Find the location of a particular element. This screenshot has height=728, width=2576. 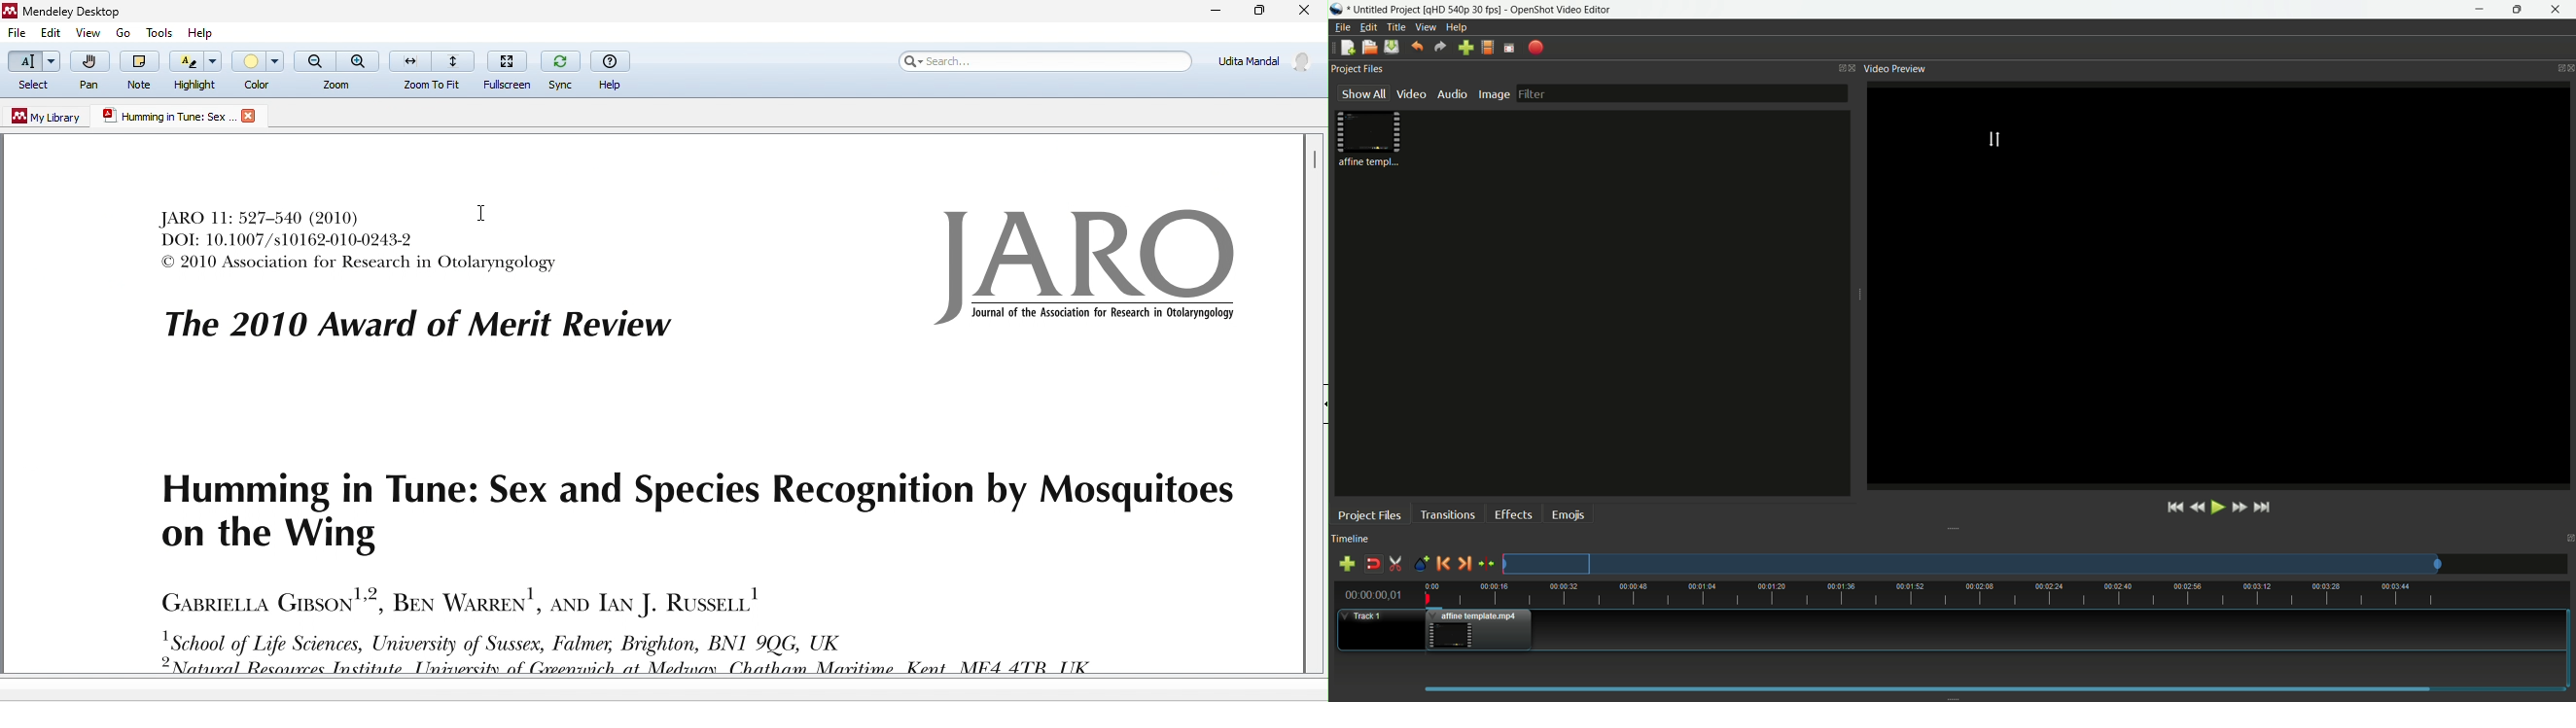

file is located at coordinates (18, 35).